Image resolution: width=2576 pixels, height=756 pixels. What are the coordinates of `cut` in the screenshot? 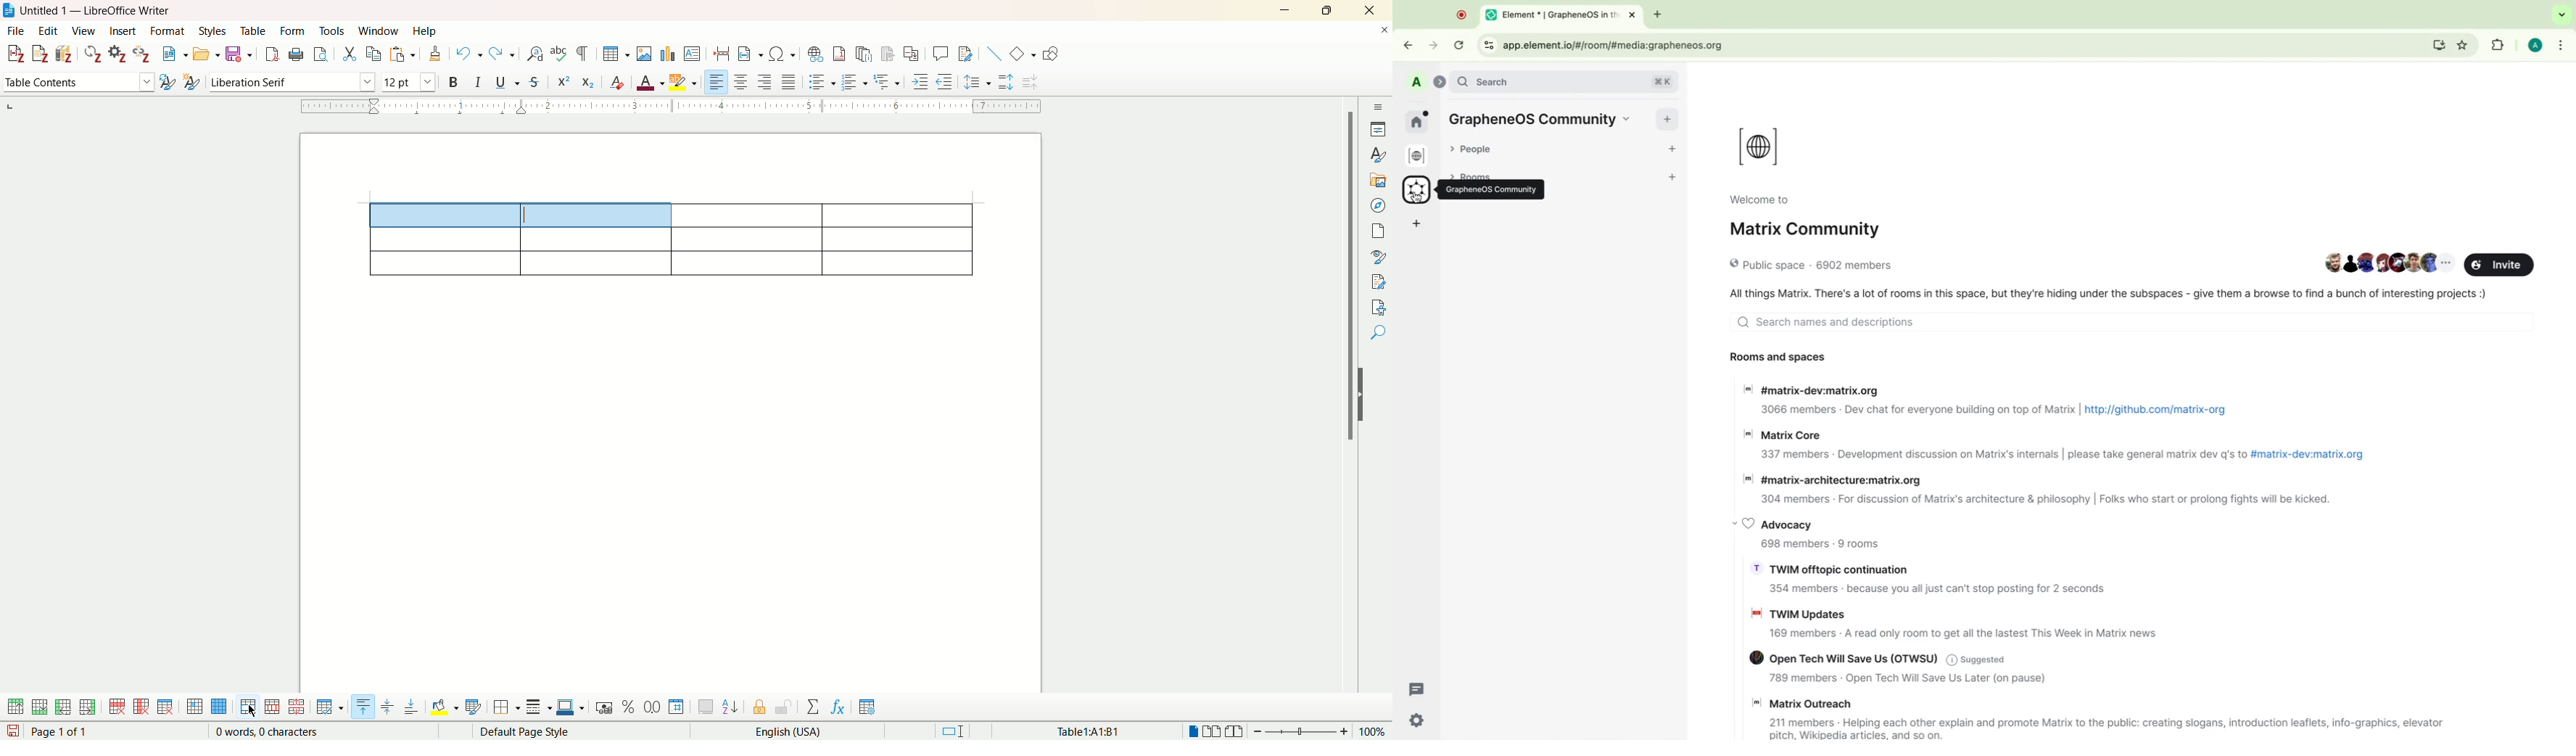 It's located at (350, 52).